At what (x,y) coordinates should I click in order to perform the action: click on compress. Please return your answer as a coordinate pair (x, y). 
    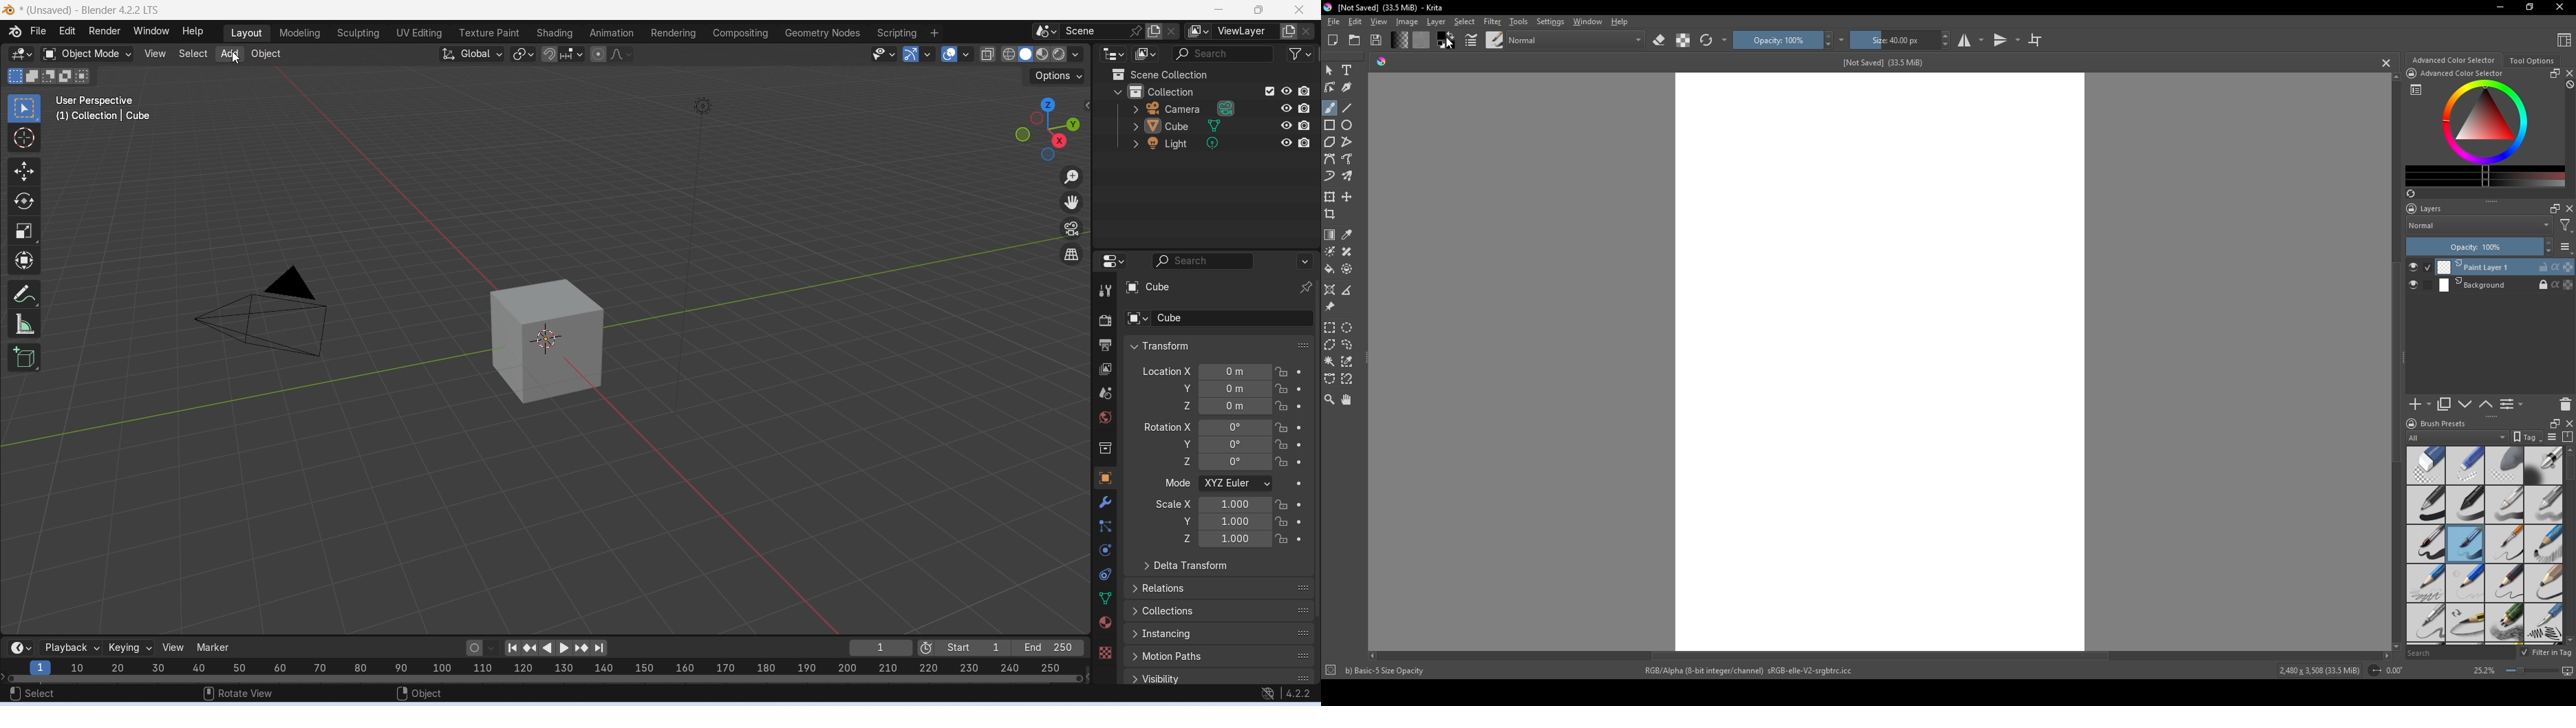
    Looking at the image, I should click on (2568, 437).